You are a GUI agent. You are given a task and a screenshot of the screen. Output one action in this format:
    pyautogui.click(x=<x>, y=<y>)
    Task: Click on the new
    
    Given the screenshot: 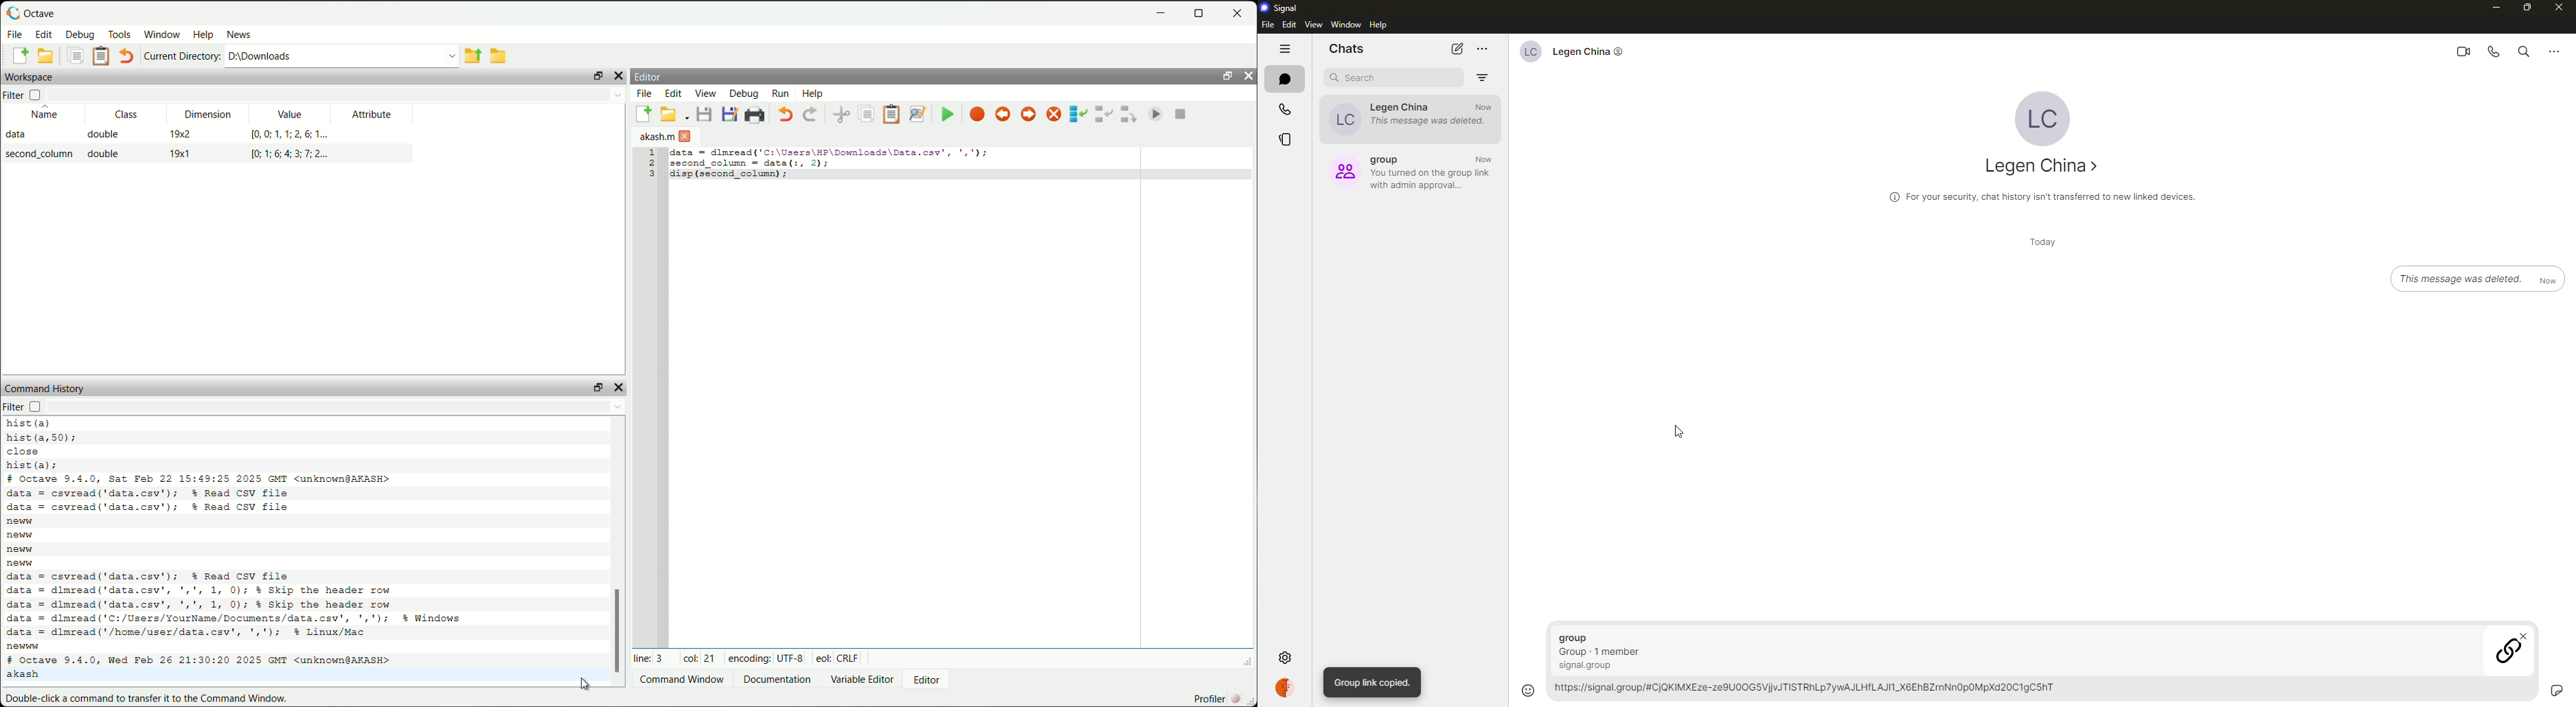 What is the action you would take?
    pyautogui.click(x=30, y=646)
    